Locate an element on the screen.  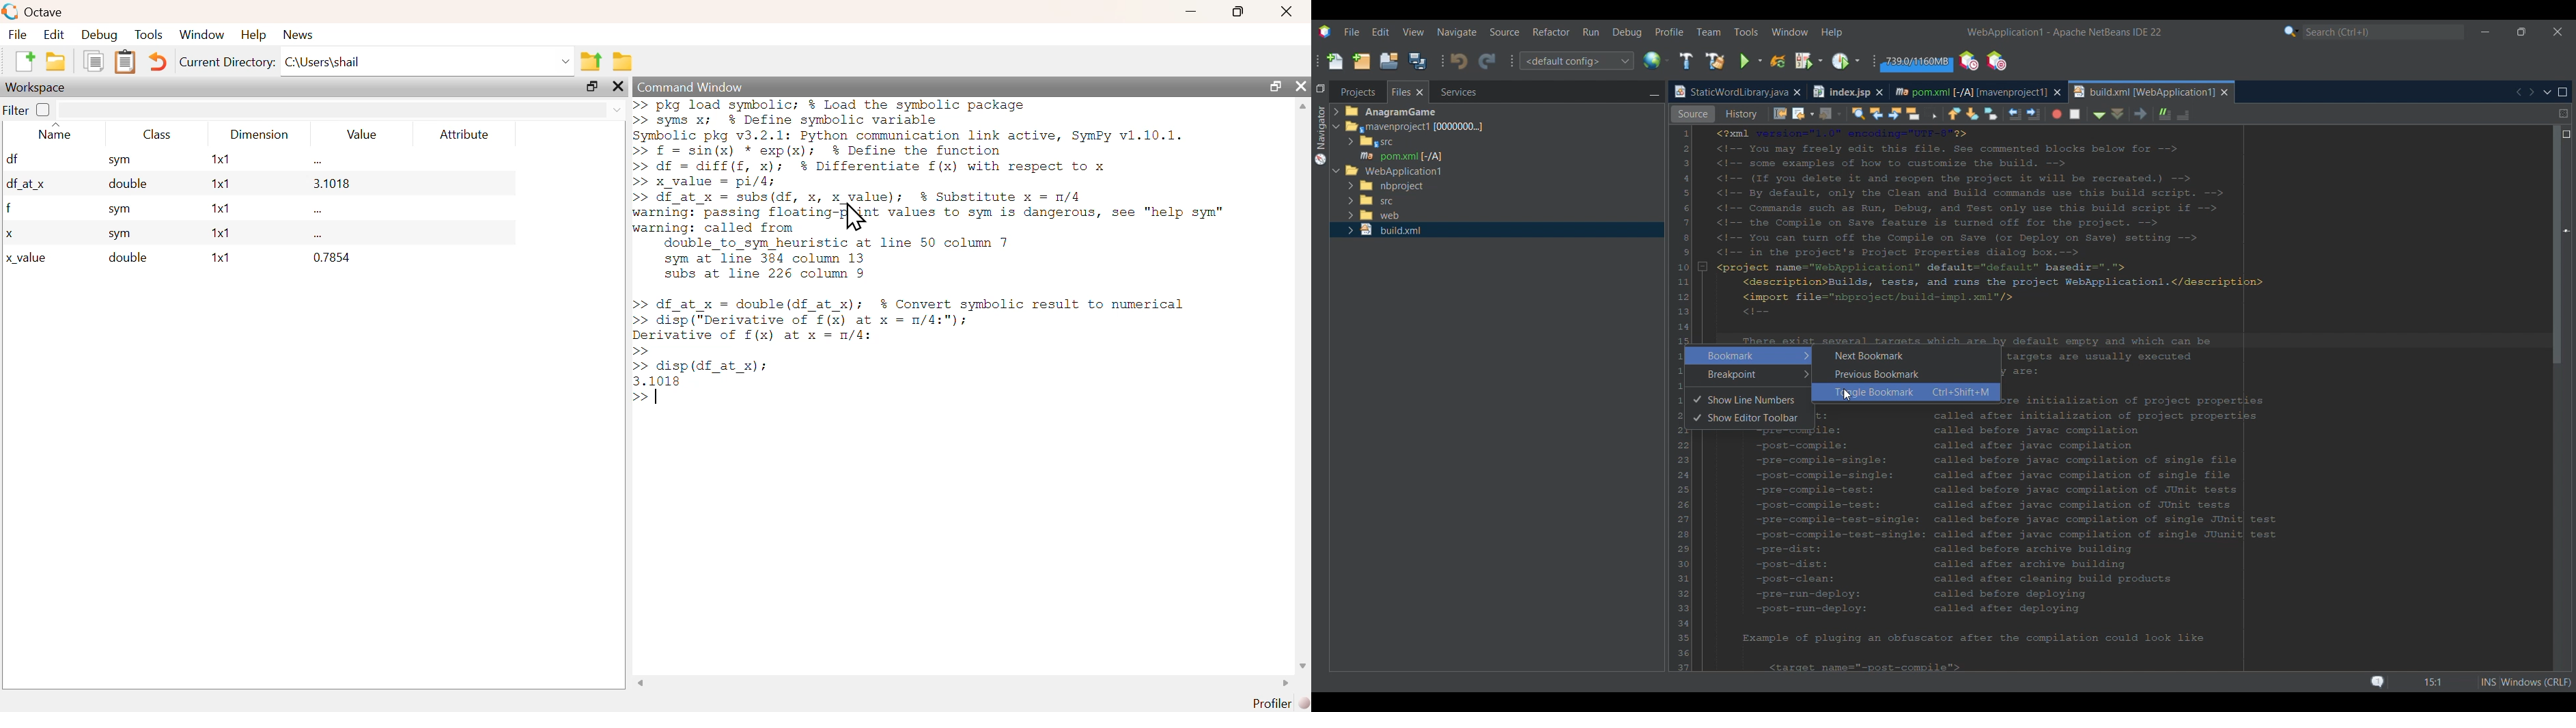
Debug is located at coordinates (98, 36).